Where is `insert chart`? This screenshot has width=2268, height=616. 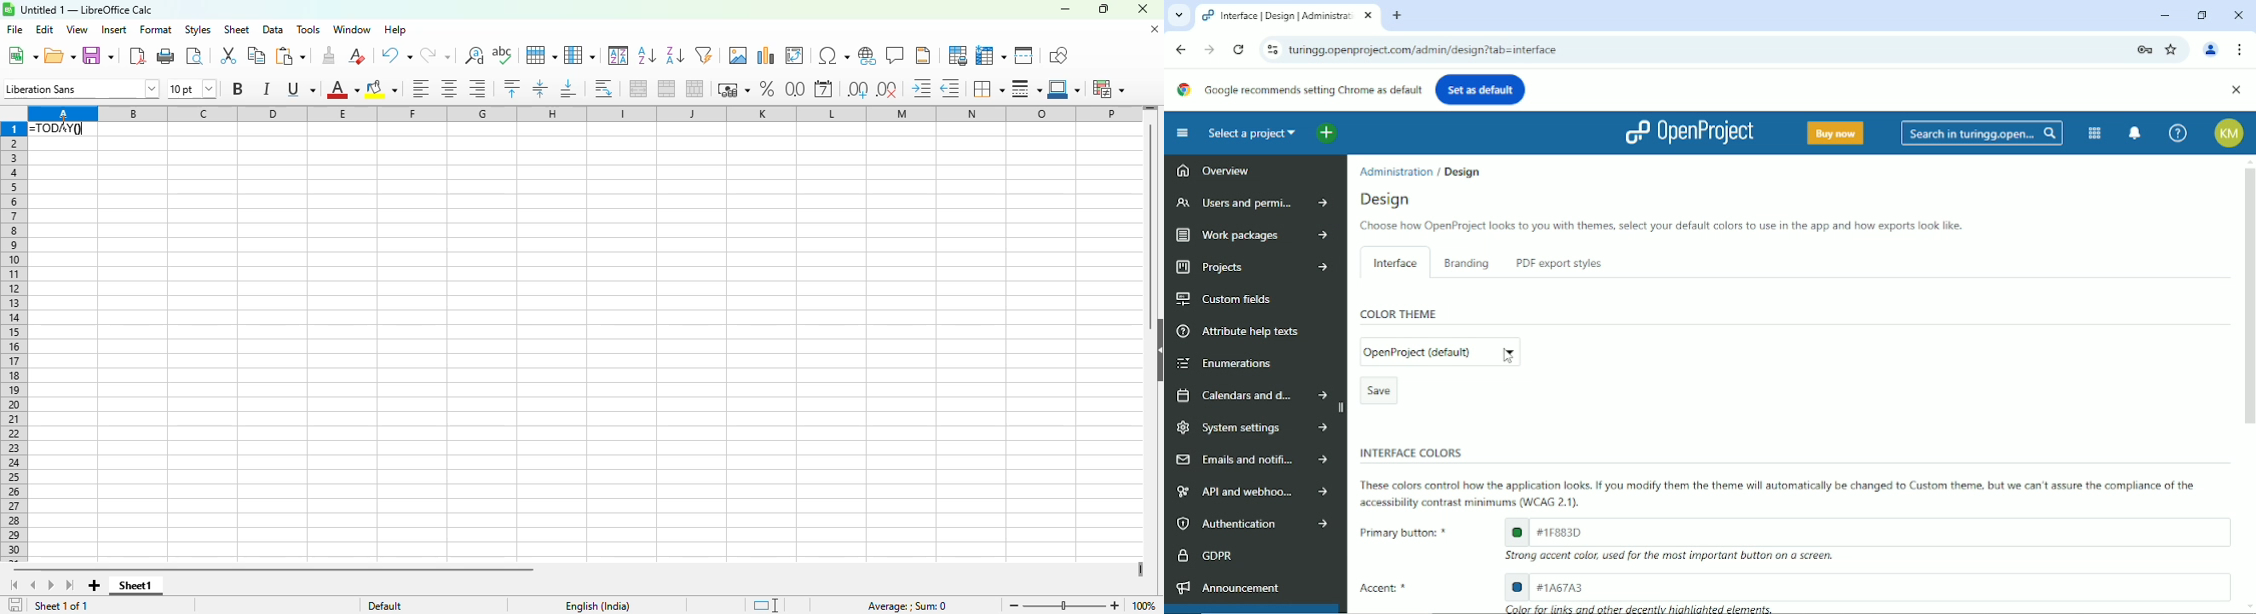 insert chart is located at coordinates (767, 55).